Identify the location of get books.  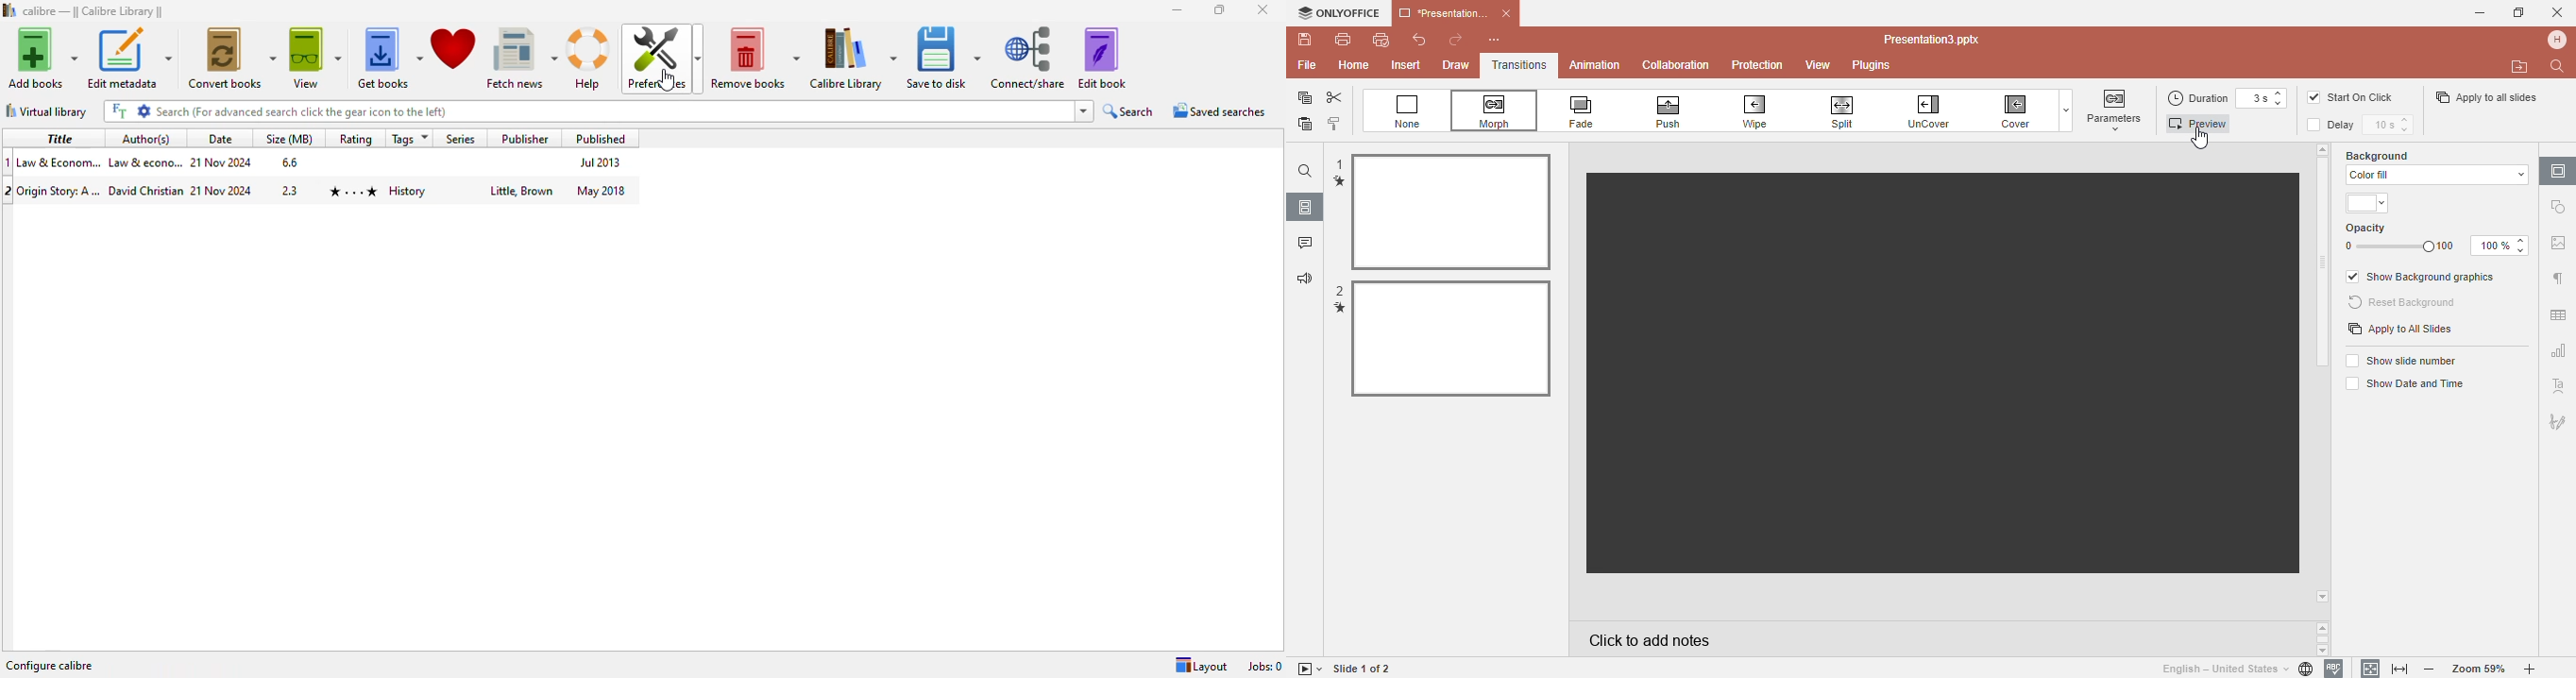
(390, 58).